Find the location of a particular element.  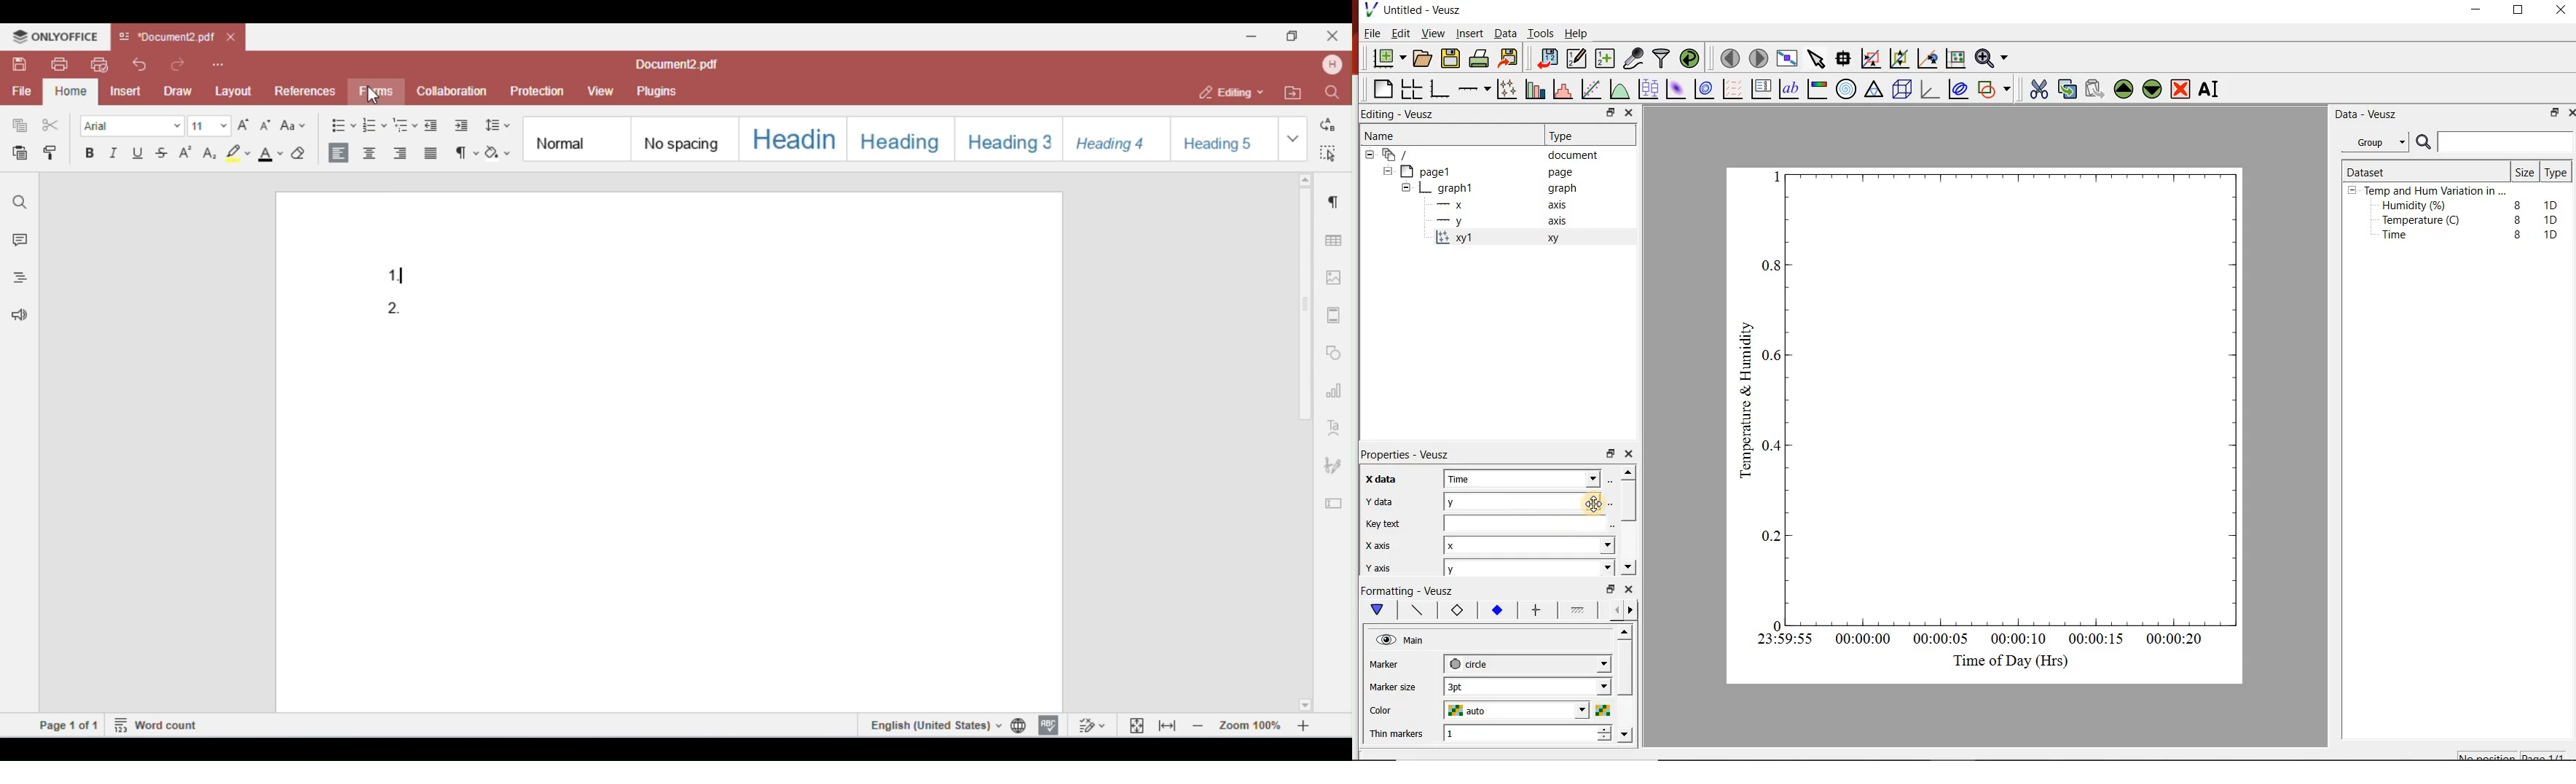

plot a function is located at coordinates (1621, 91).